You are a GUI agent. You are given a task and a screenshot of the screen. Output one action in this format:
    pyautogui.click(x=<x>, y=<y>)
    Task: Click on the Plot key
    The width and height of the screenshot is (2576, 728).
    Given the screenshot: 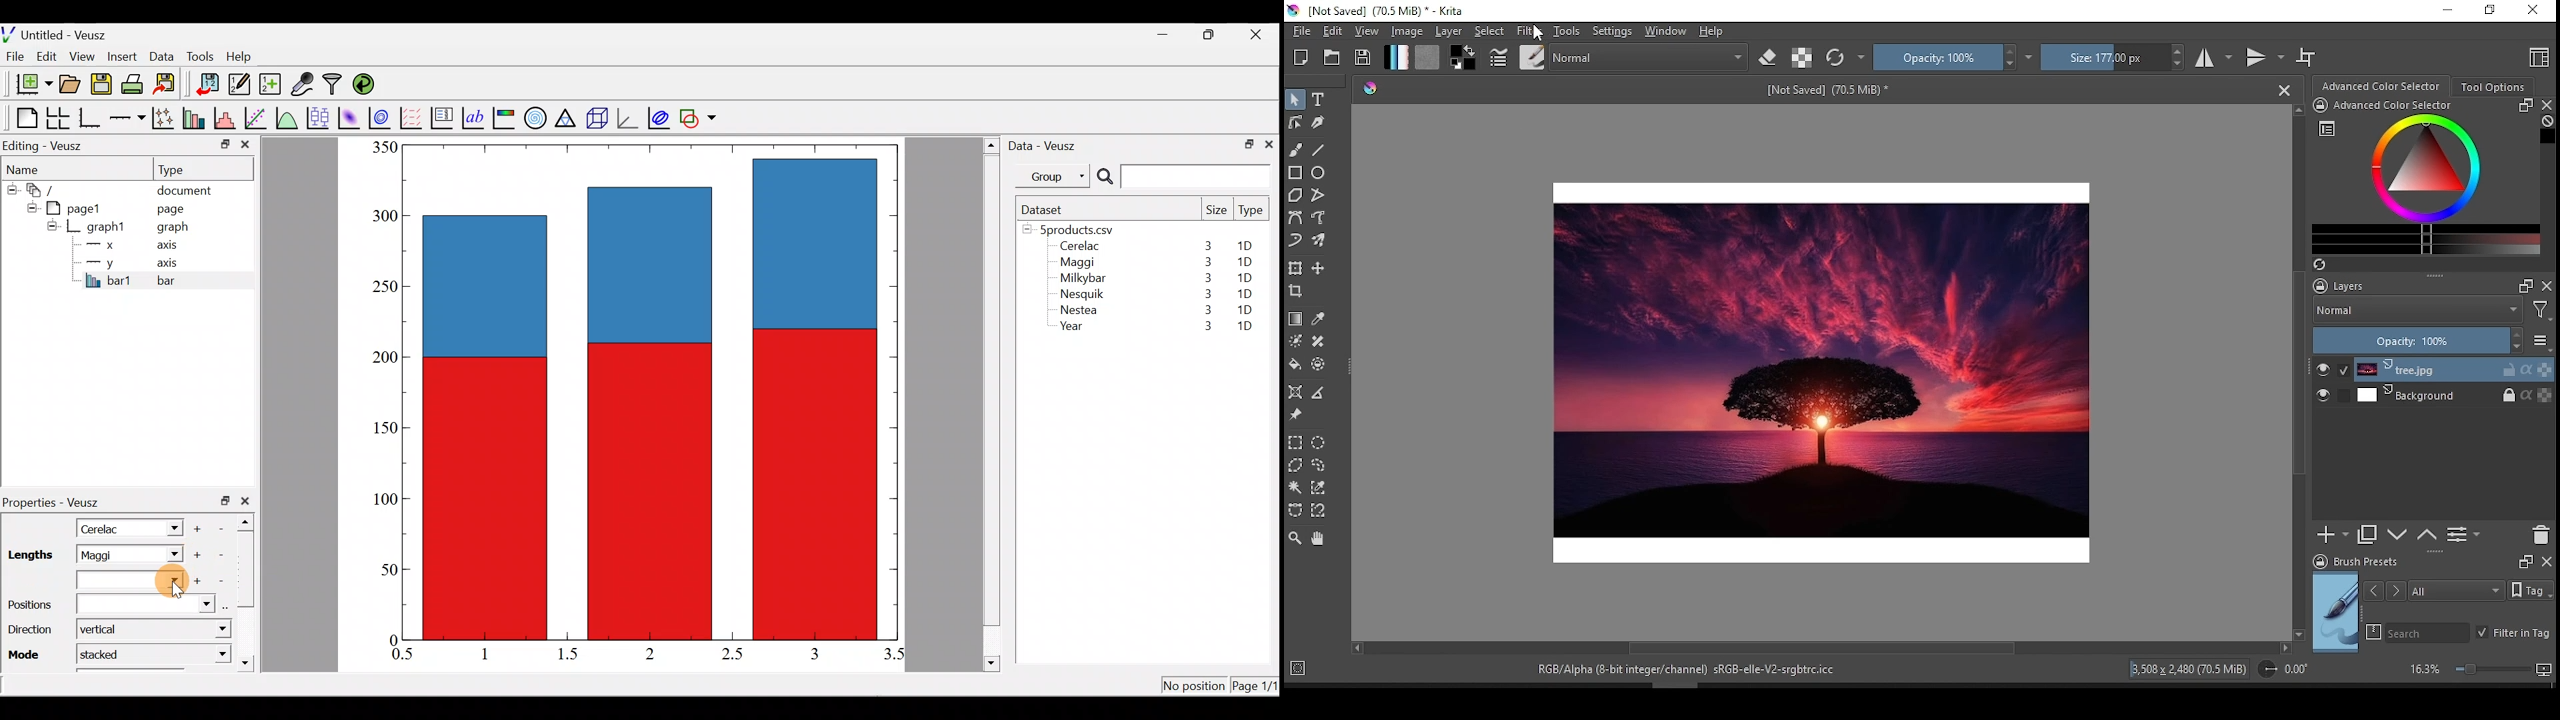 What is the action you would take?
    pyautogui.click(x=443, y=117)
    